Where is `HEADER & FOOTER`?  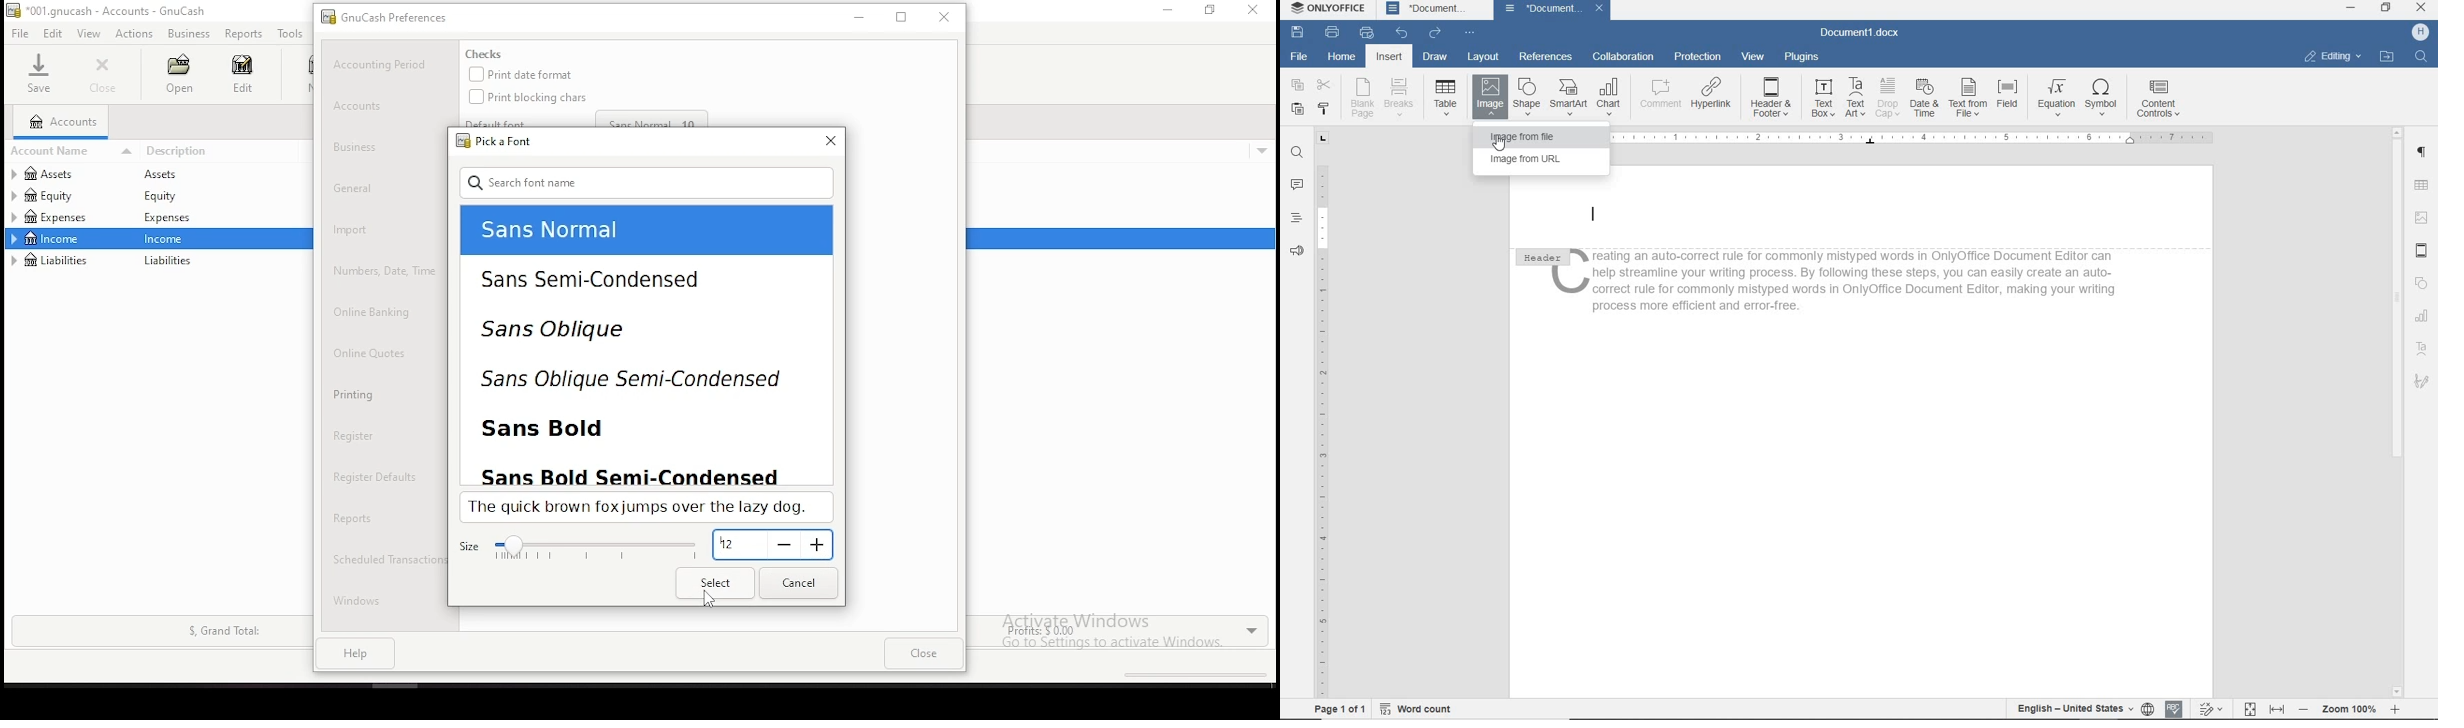 HEADER & FOOTER is located at coordinates (2422, 252).